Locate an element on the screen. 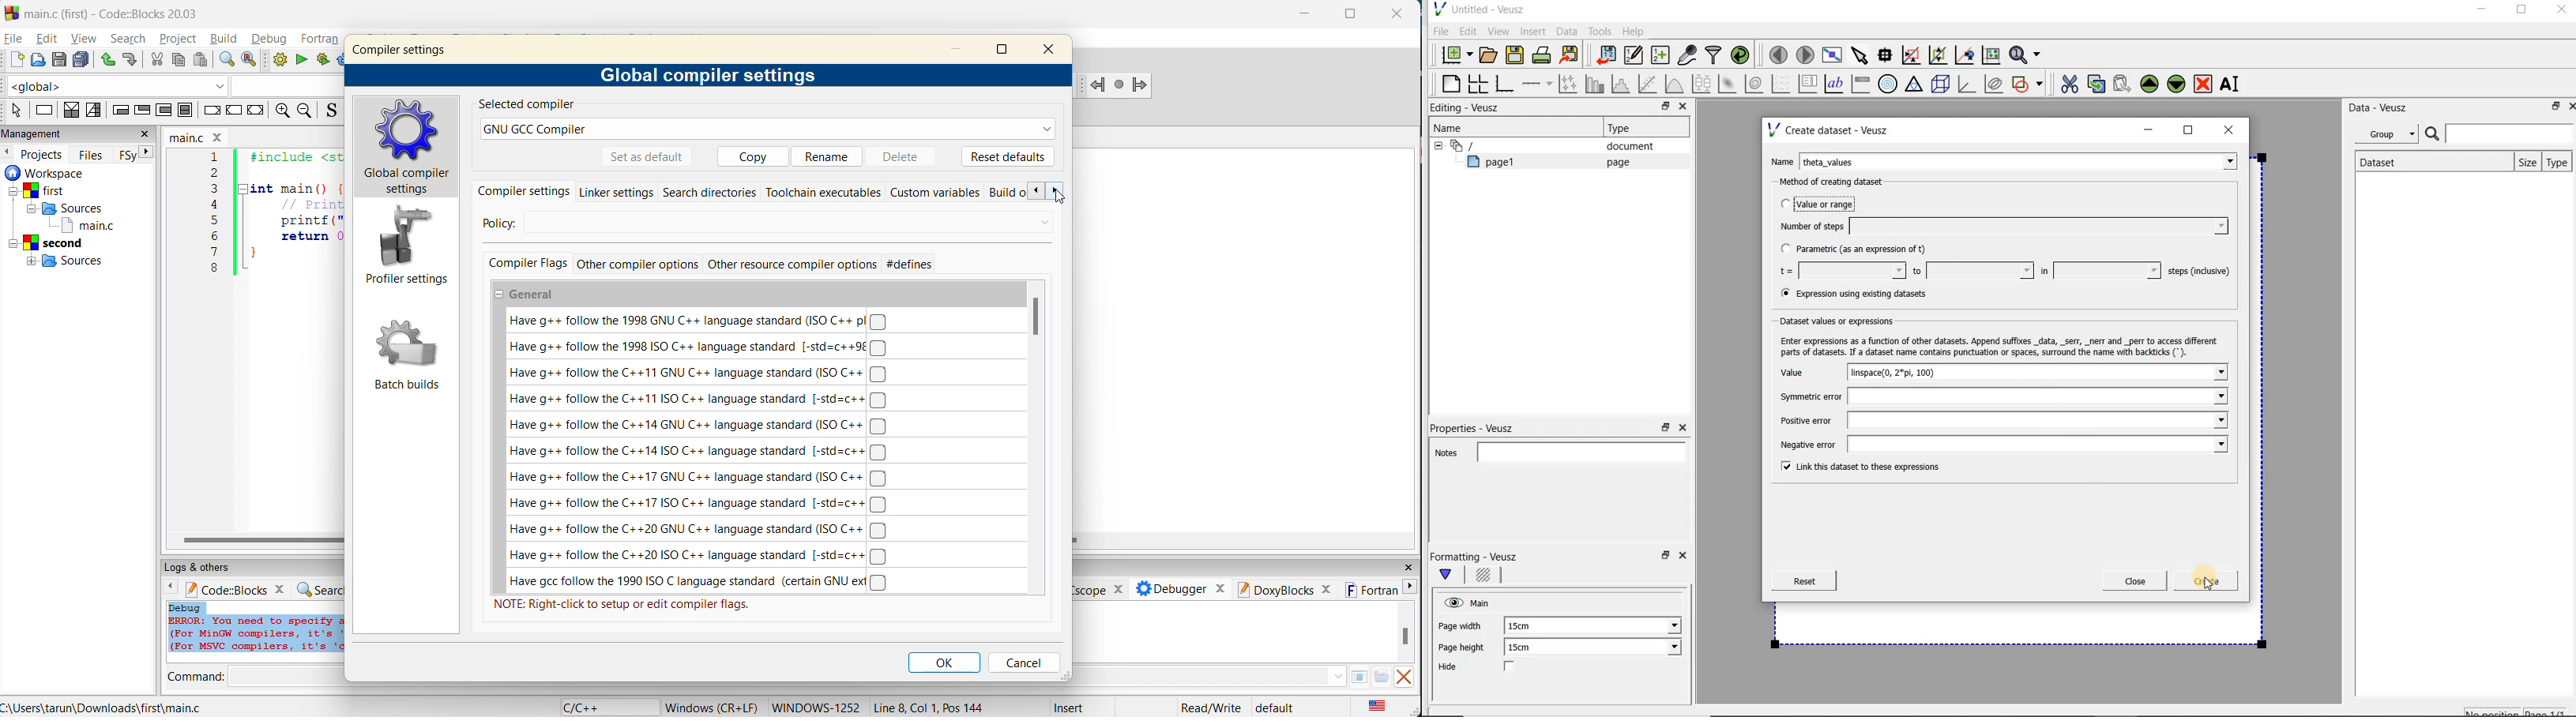 The height and width of the screenshot is (728, 2576). maximize is located at coordinates (1006, 48).